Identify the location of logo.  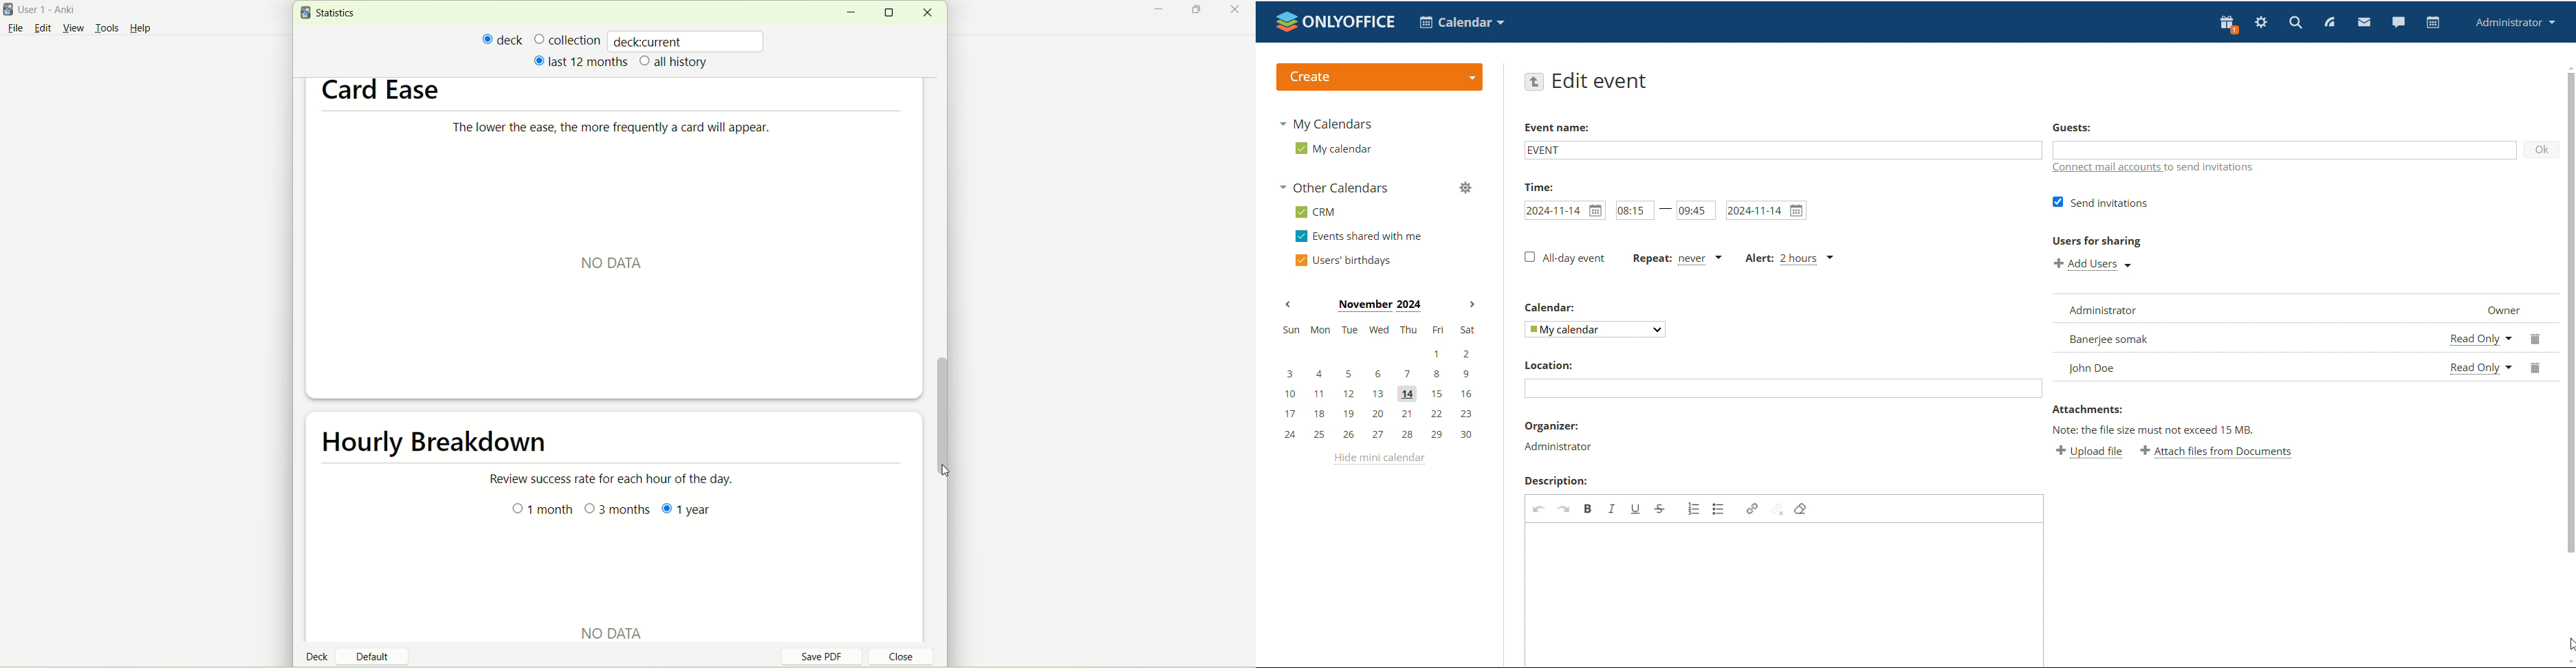
(1336, 21).